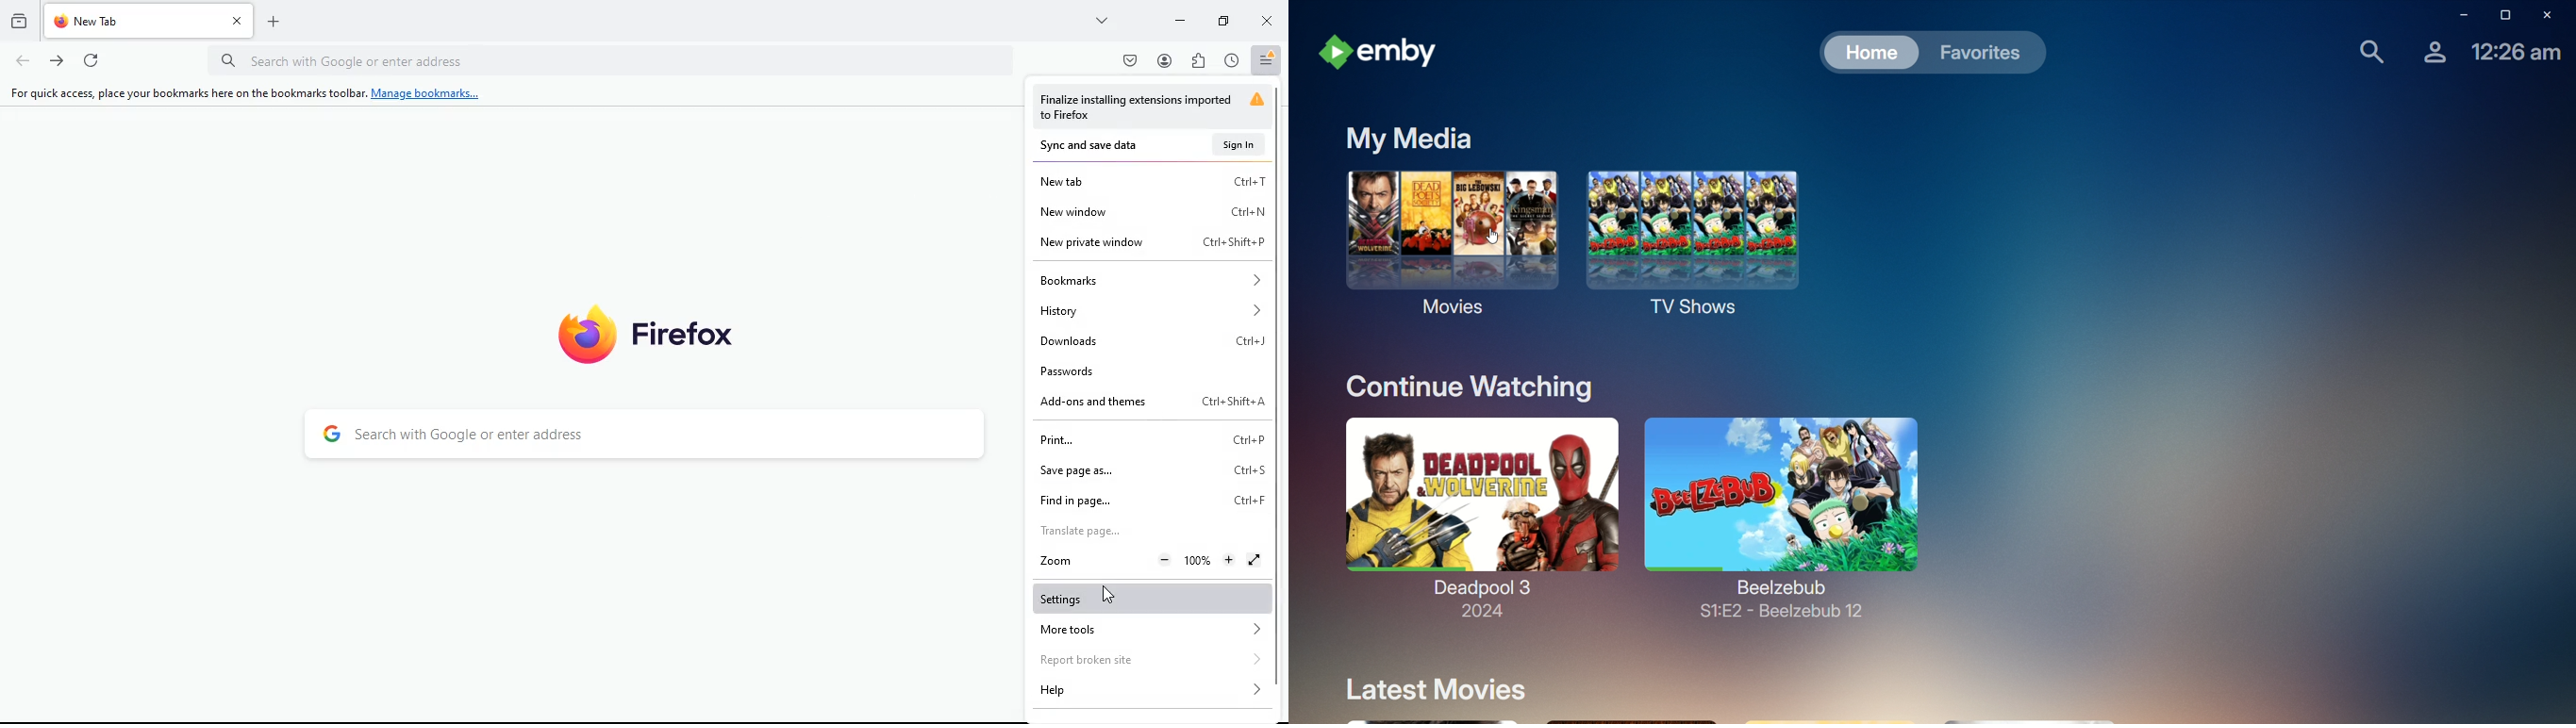  I want to click on new window, so click(1150, 210).